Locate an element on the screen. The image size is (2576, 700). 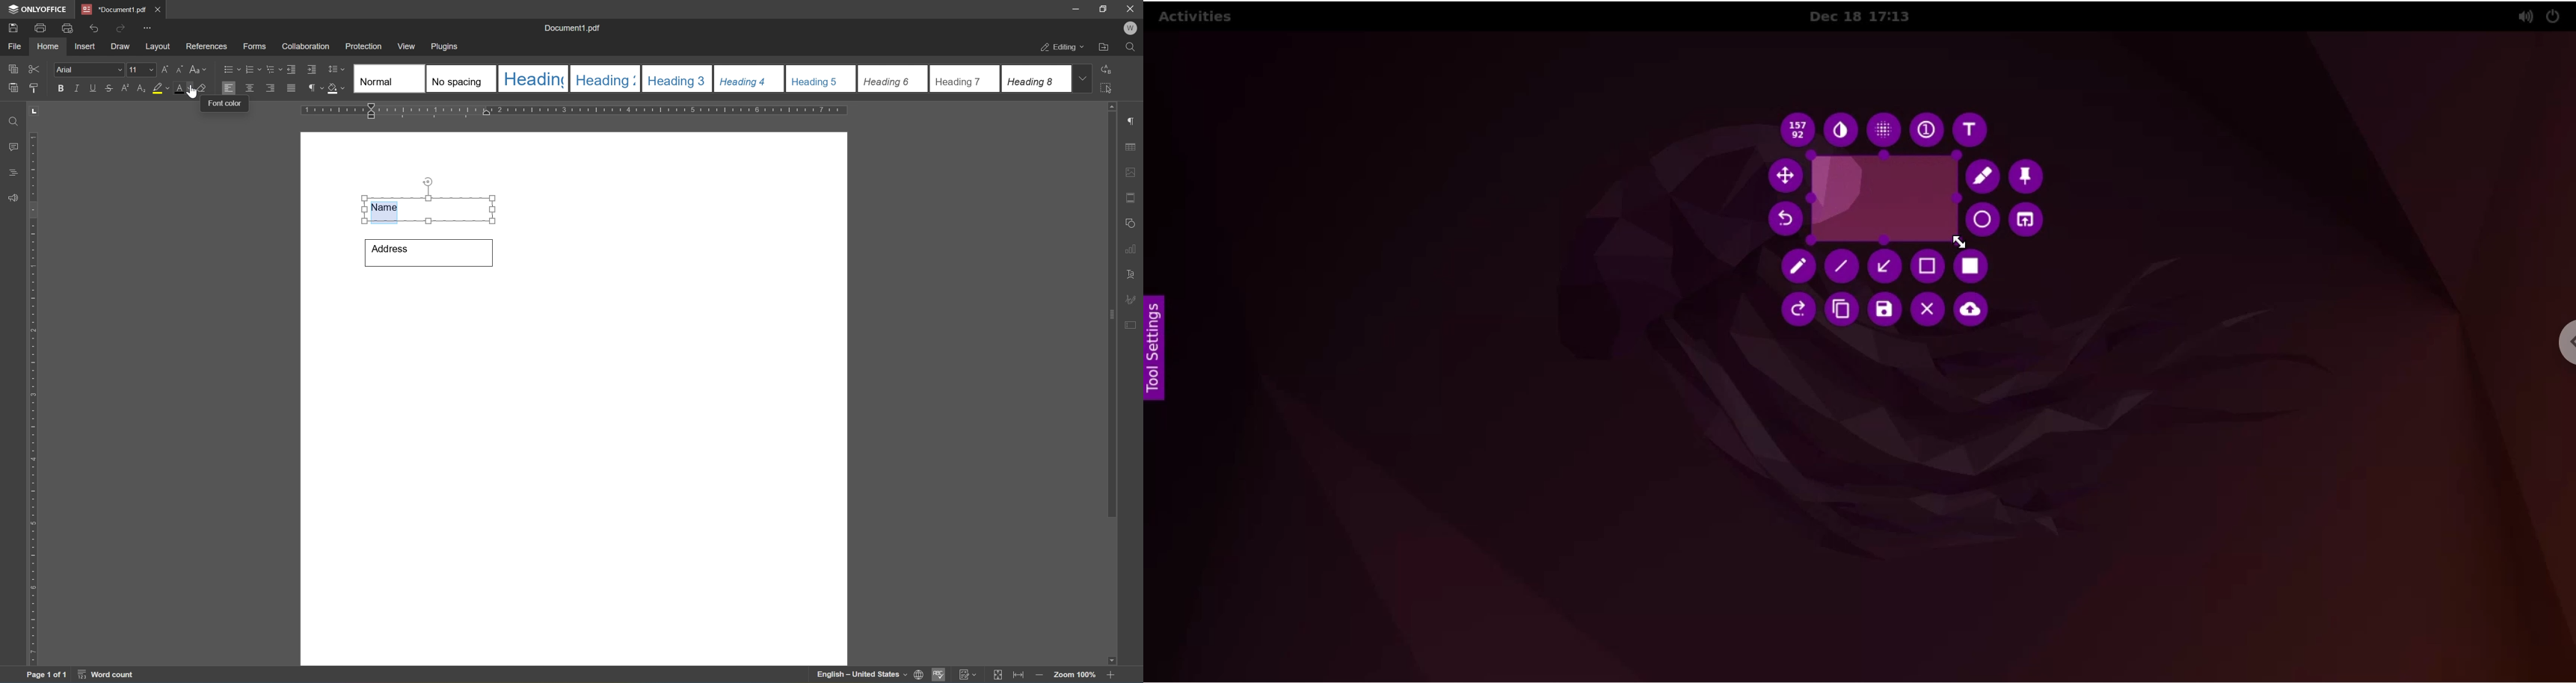
cursor is located at coordinates (191, 91).